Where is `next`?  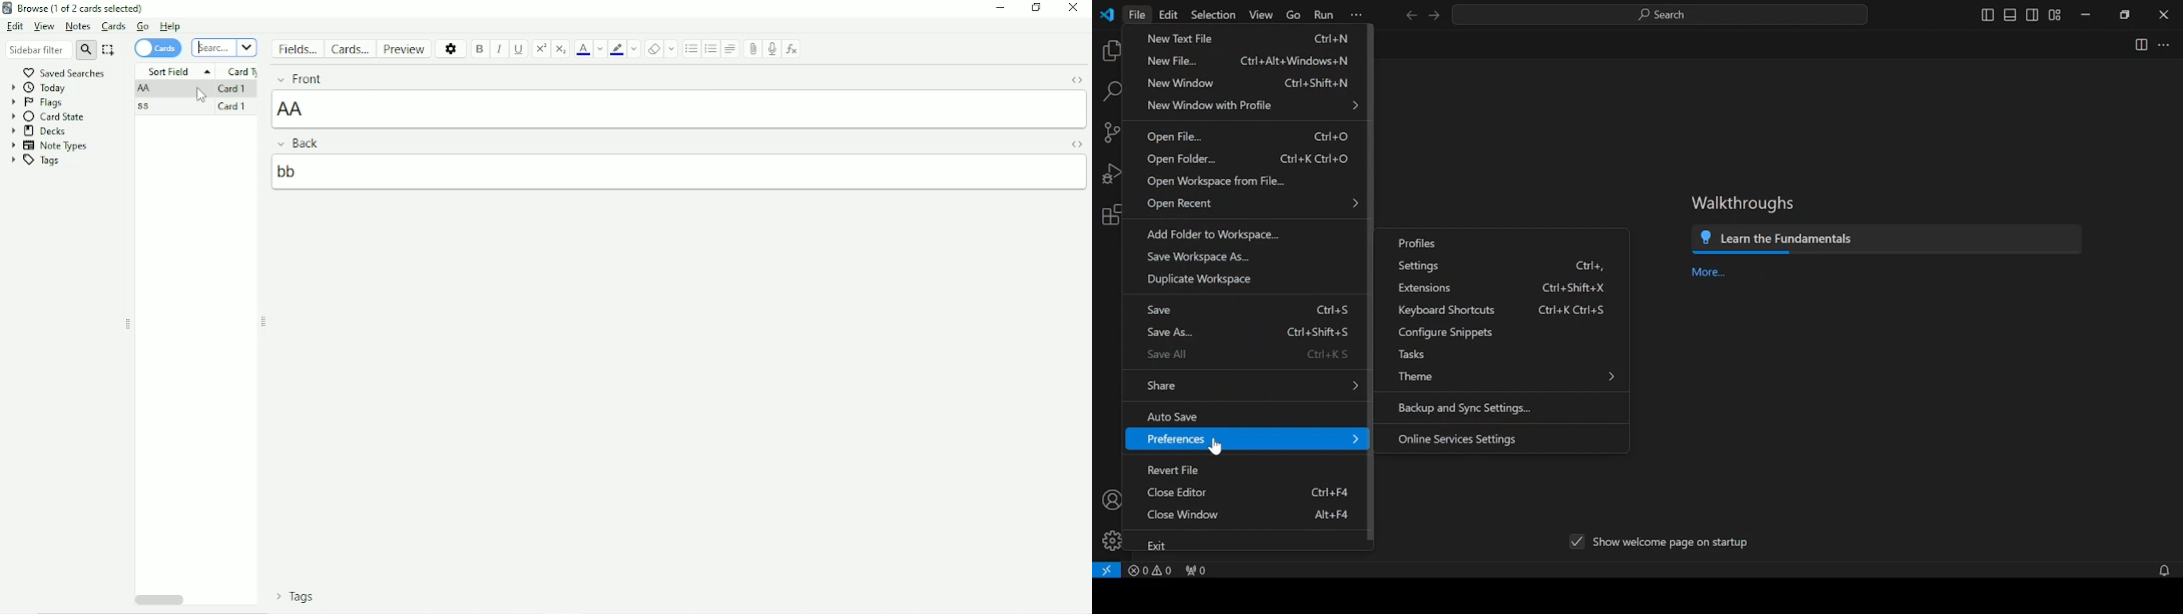 next is located at coordinates (1434, 15).